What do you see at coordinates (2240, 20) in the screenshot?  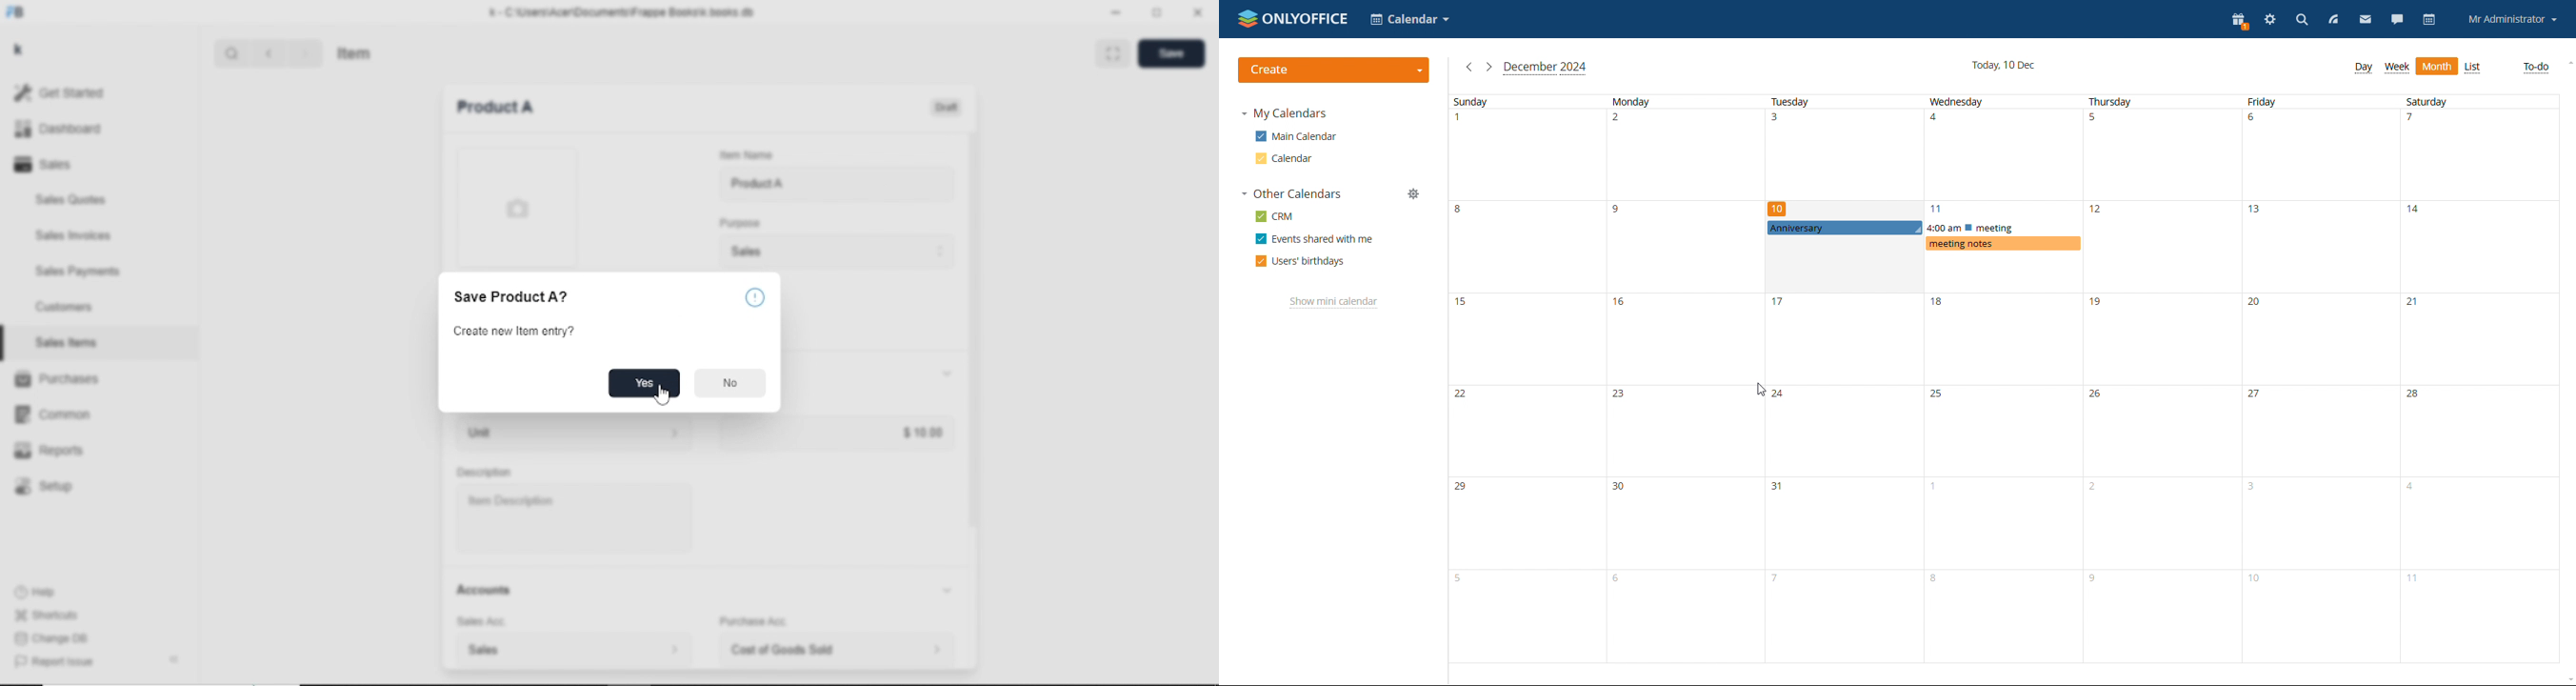 I see `present` at bounding box center [2240, 20].